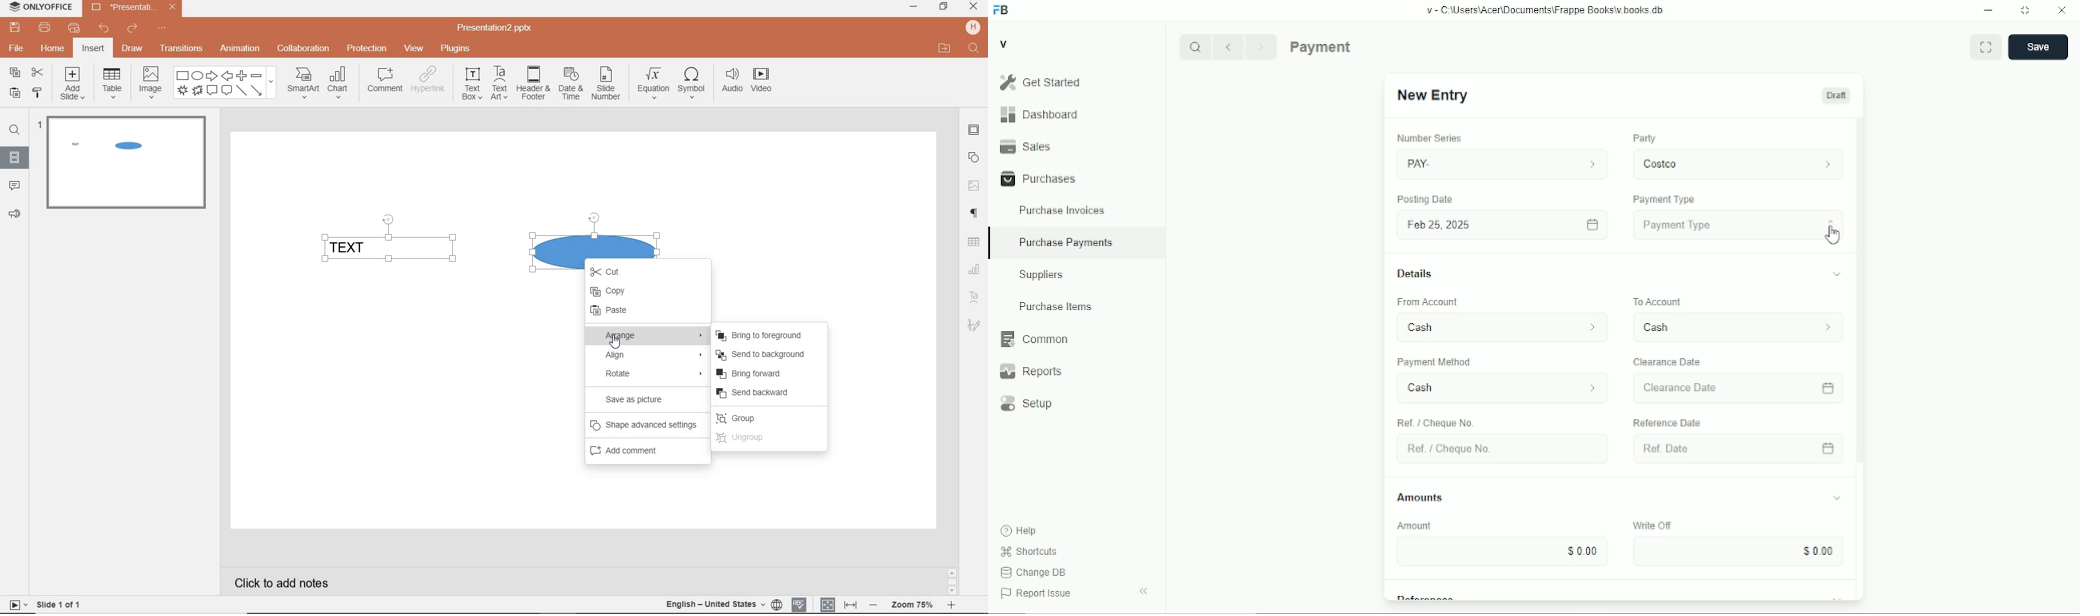  What do you see at coordinates (974, 27) in the screenshot?
I see `HP` at bounding box center [974, 27].